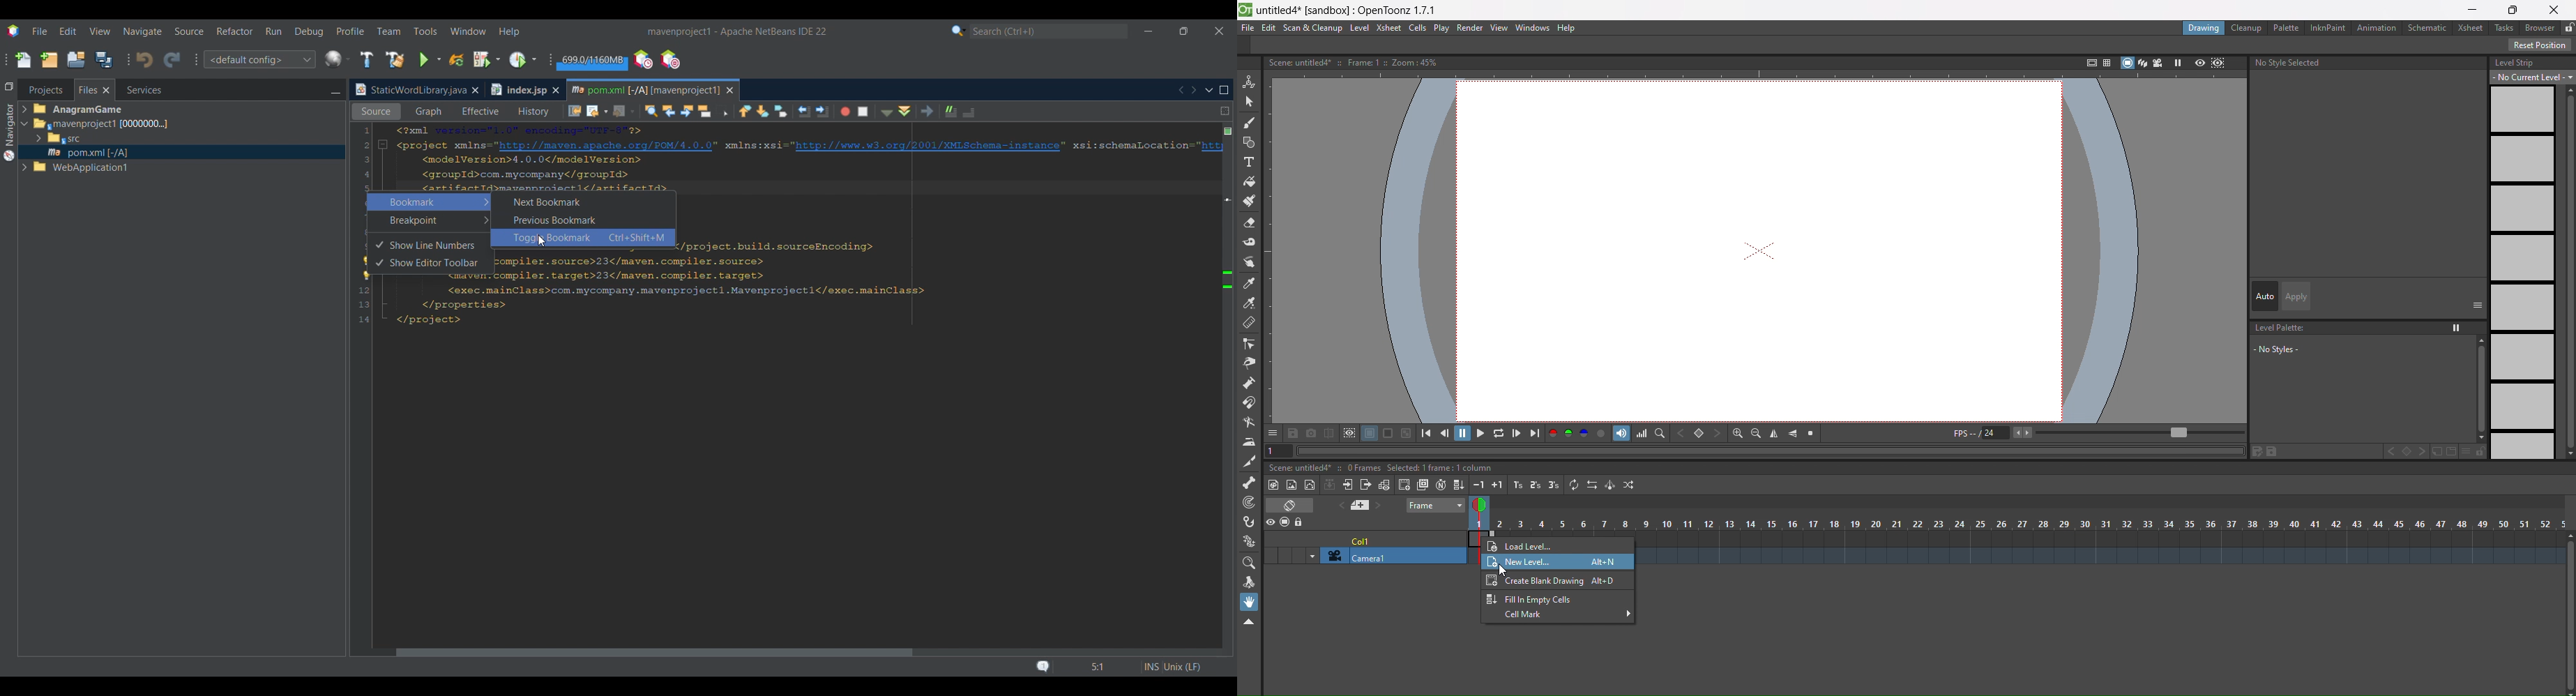  What do you see at coordinates (1499, 432) in the screenshot?
I see `loop` at bounding box center [1499, 432].